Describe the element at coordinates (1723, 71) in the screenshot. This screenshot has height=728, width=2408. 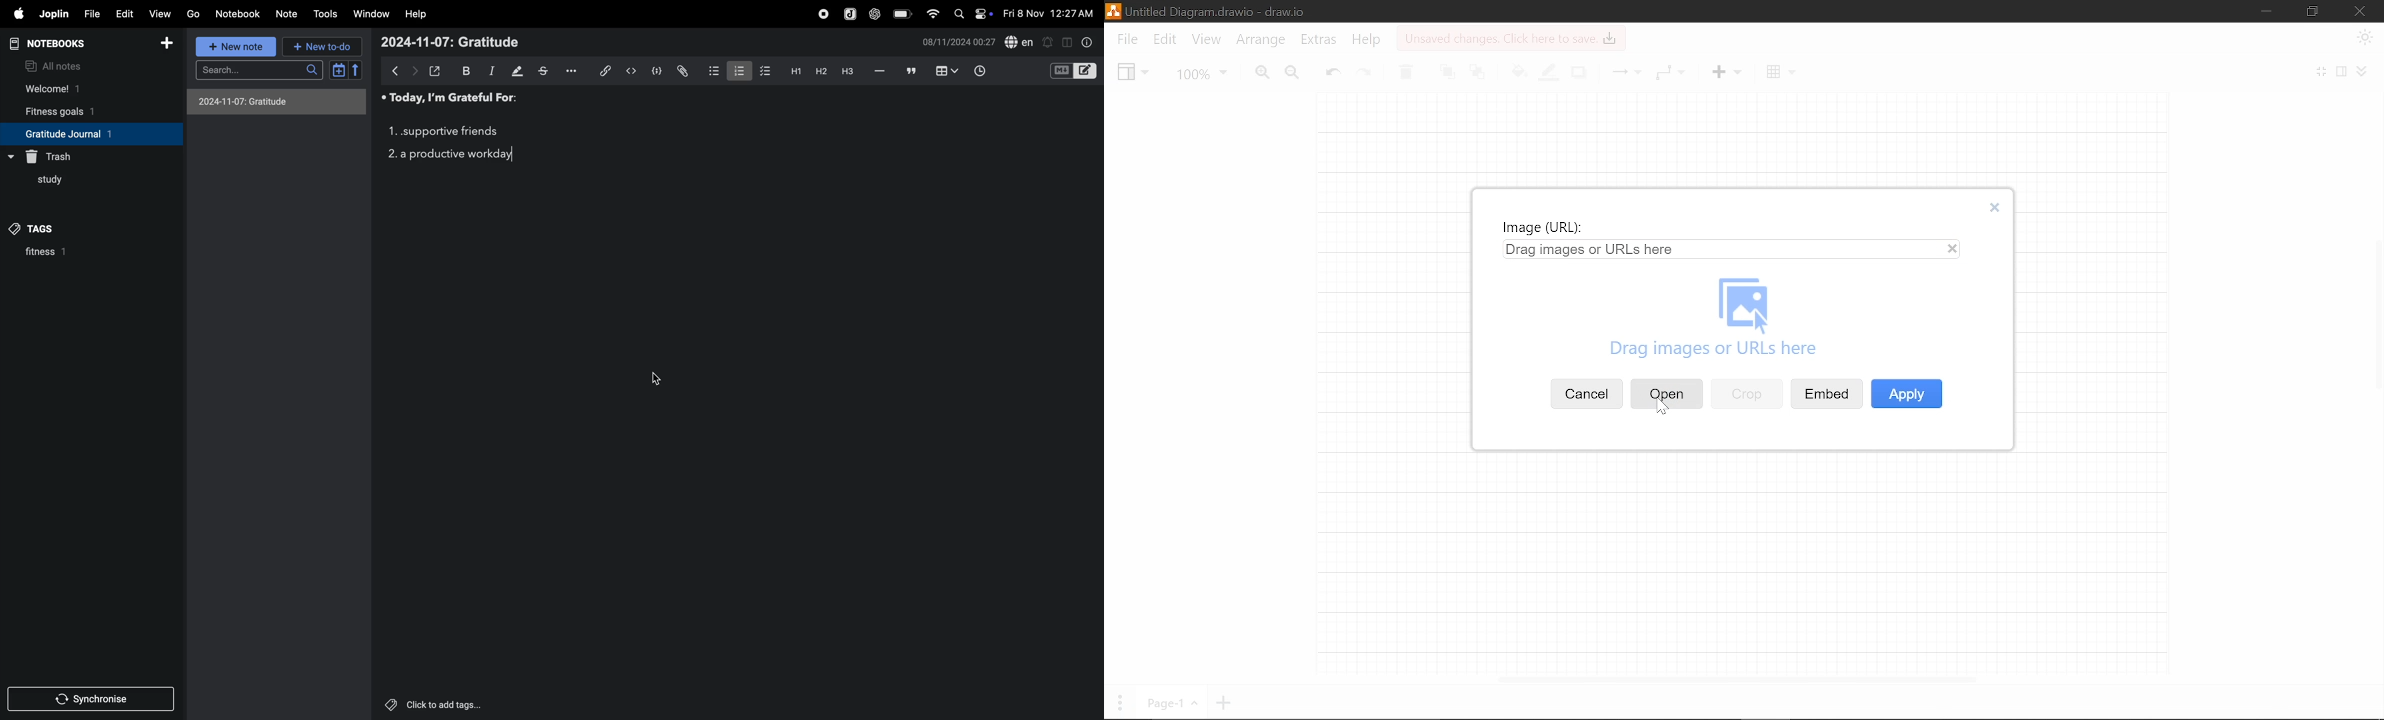
I see `Add` at that location.